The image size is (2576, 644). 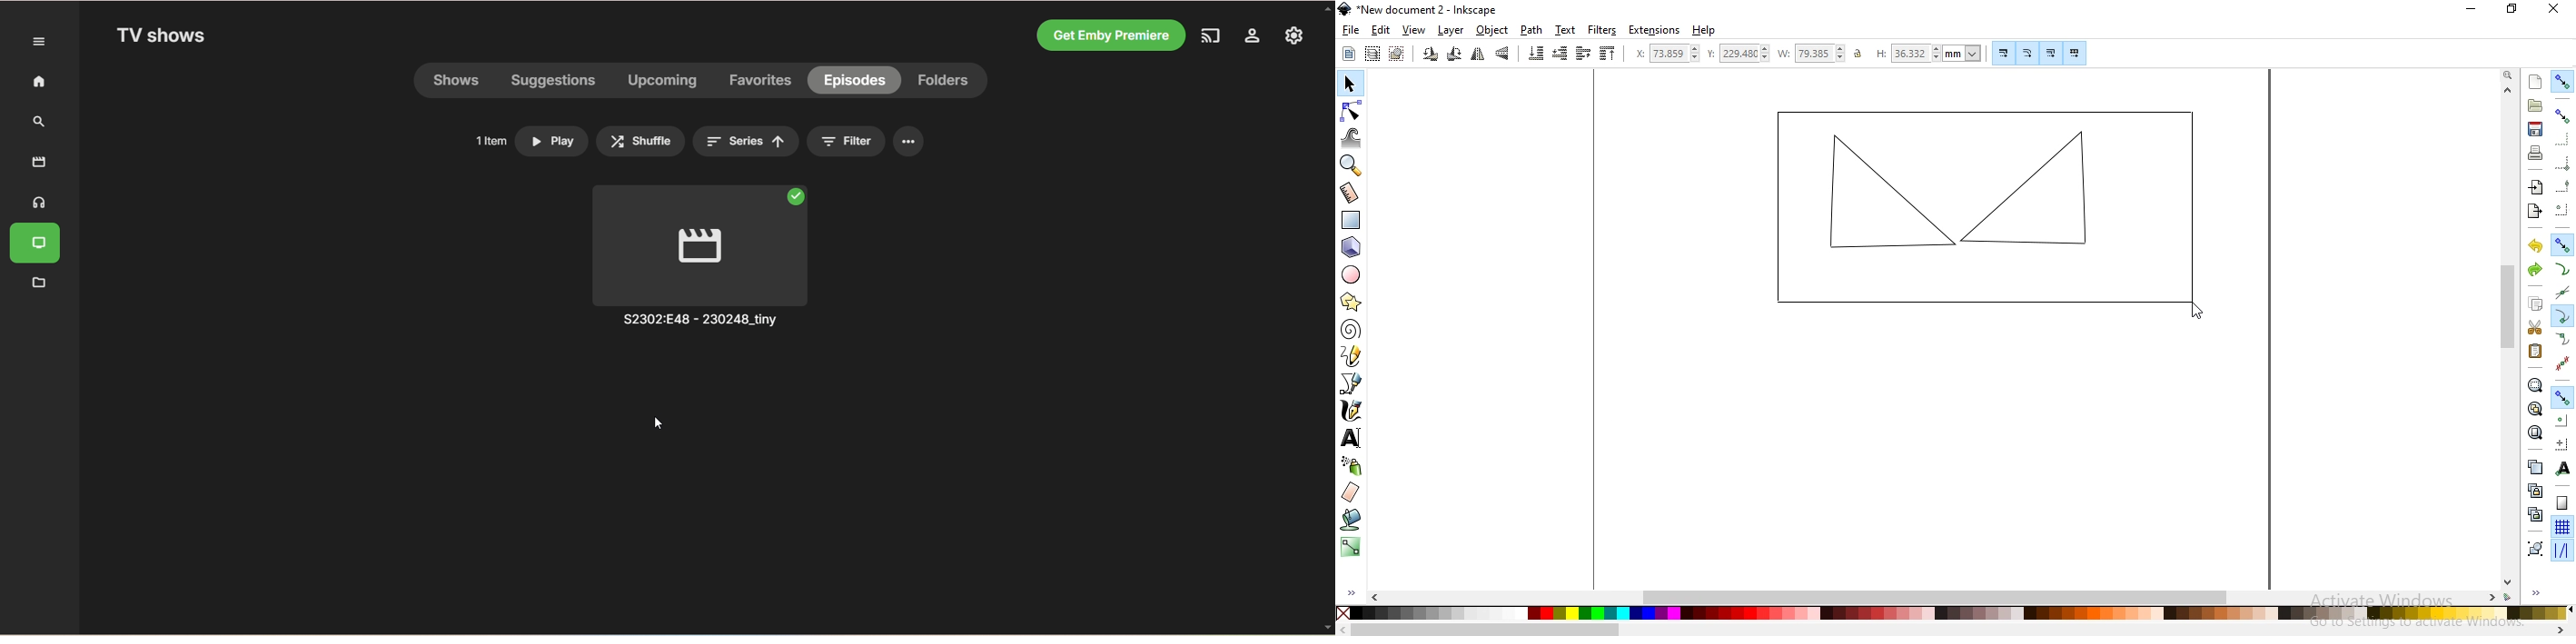 What do you see at coordinates (2563, 116) in the screenshot?
I see `snap bounding boxes` at bounding box center [2563, 116].